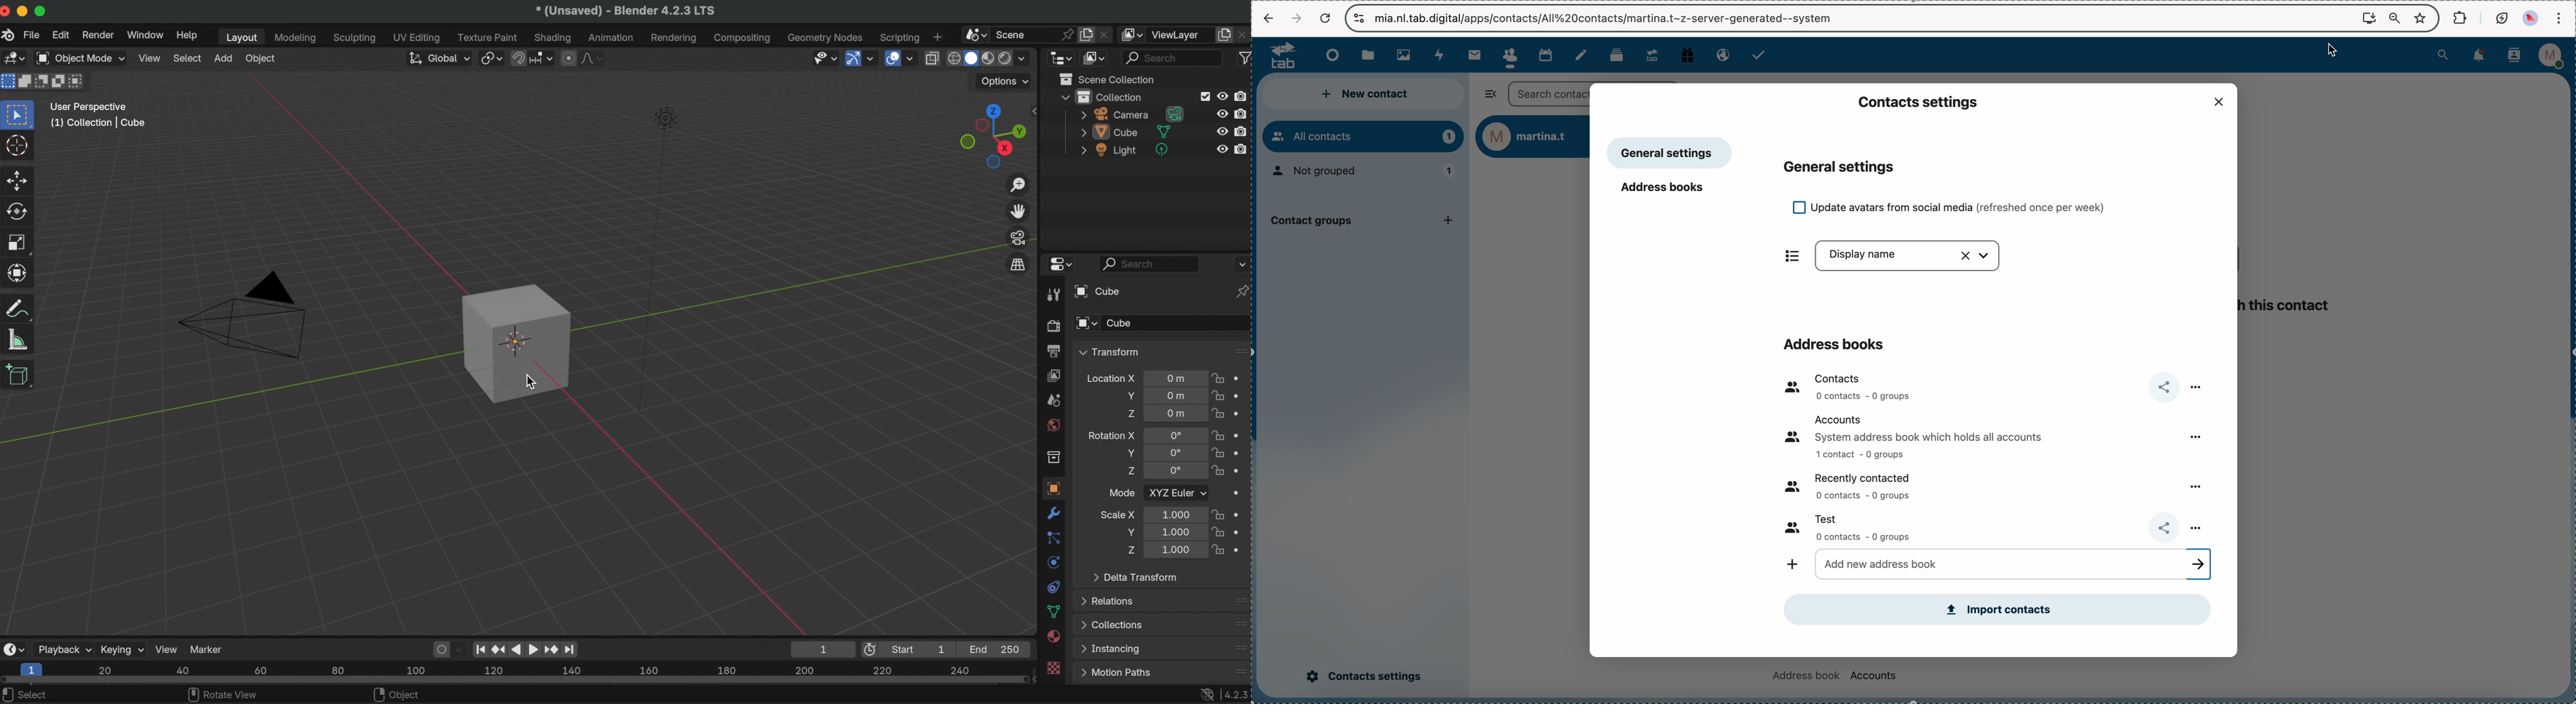 The width and height of the screenshot is (2576, 728). Describe the element at coordinates (1174, 514) in the screenshot. I see `Scale location` at that location.